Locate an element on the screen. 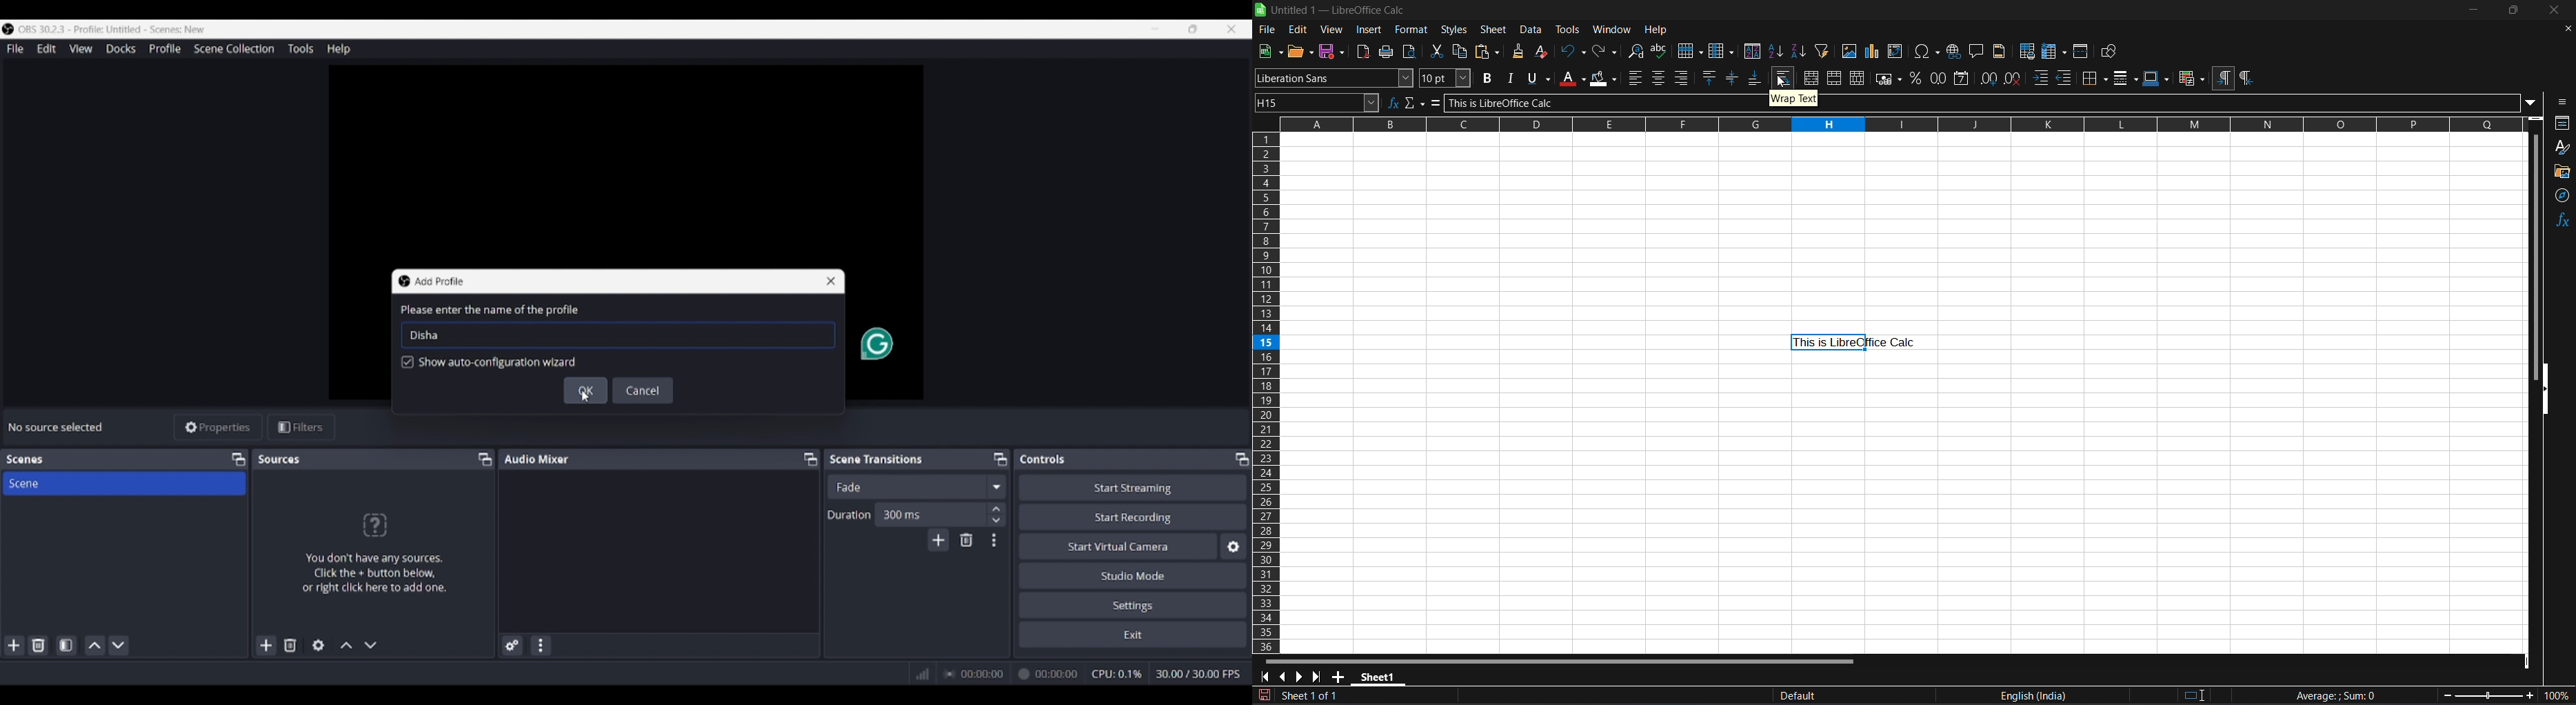 This screenshot has width=2576, height=728. window is located at coordinates (1612, 29).